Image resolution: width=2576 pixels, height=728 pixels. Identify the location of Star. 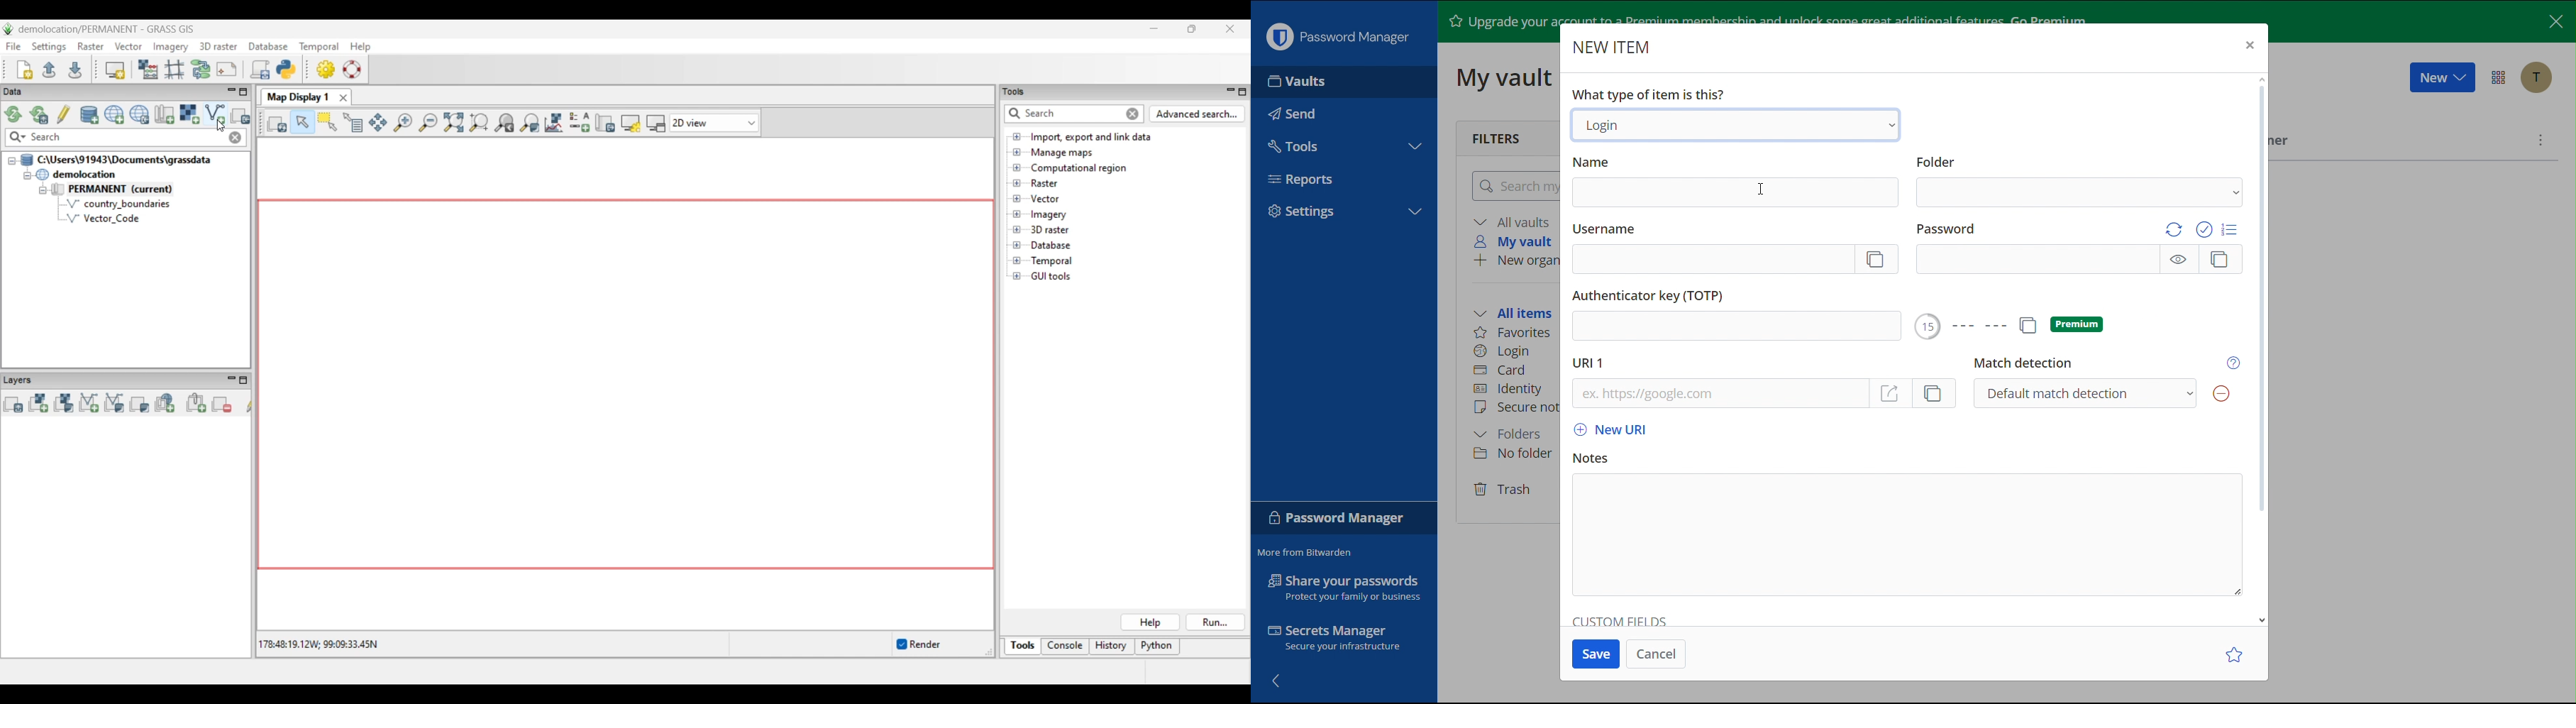
(2235, 653).